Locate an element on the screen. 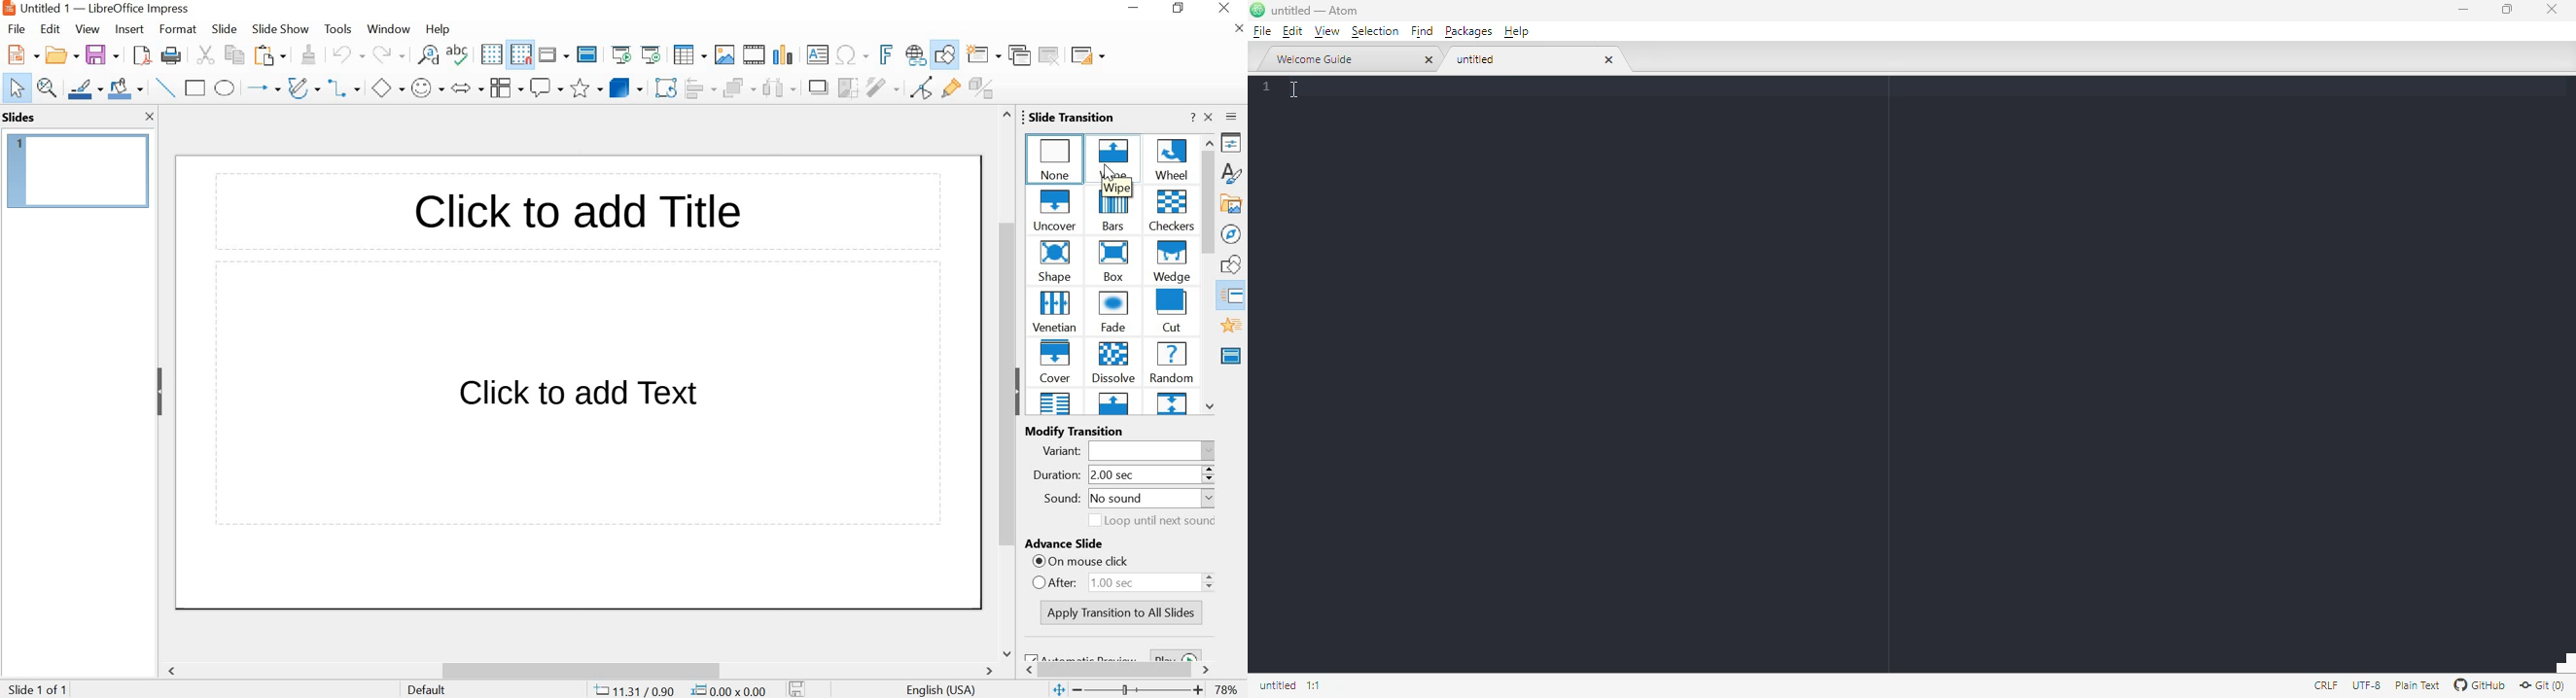  Click to add Title is located at coordinates (592, 217).